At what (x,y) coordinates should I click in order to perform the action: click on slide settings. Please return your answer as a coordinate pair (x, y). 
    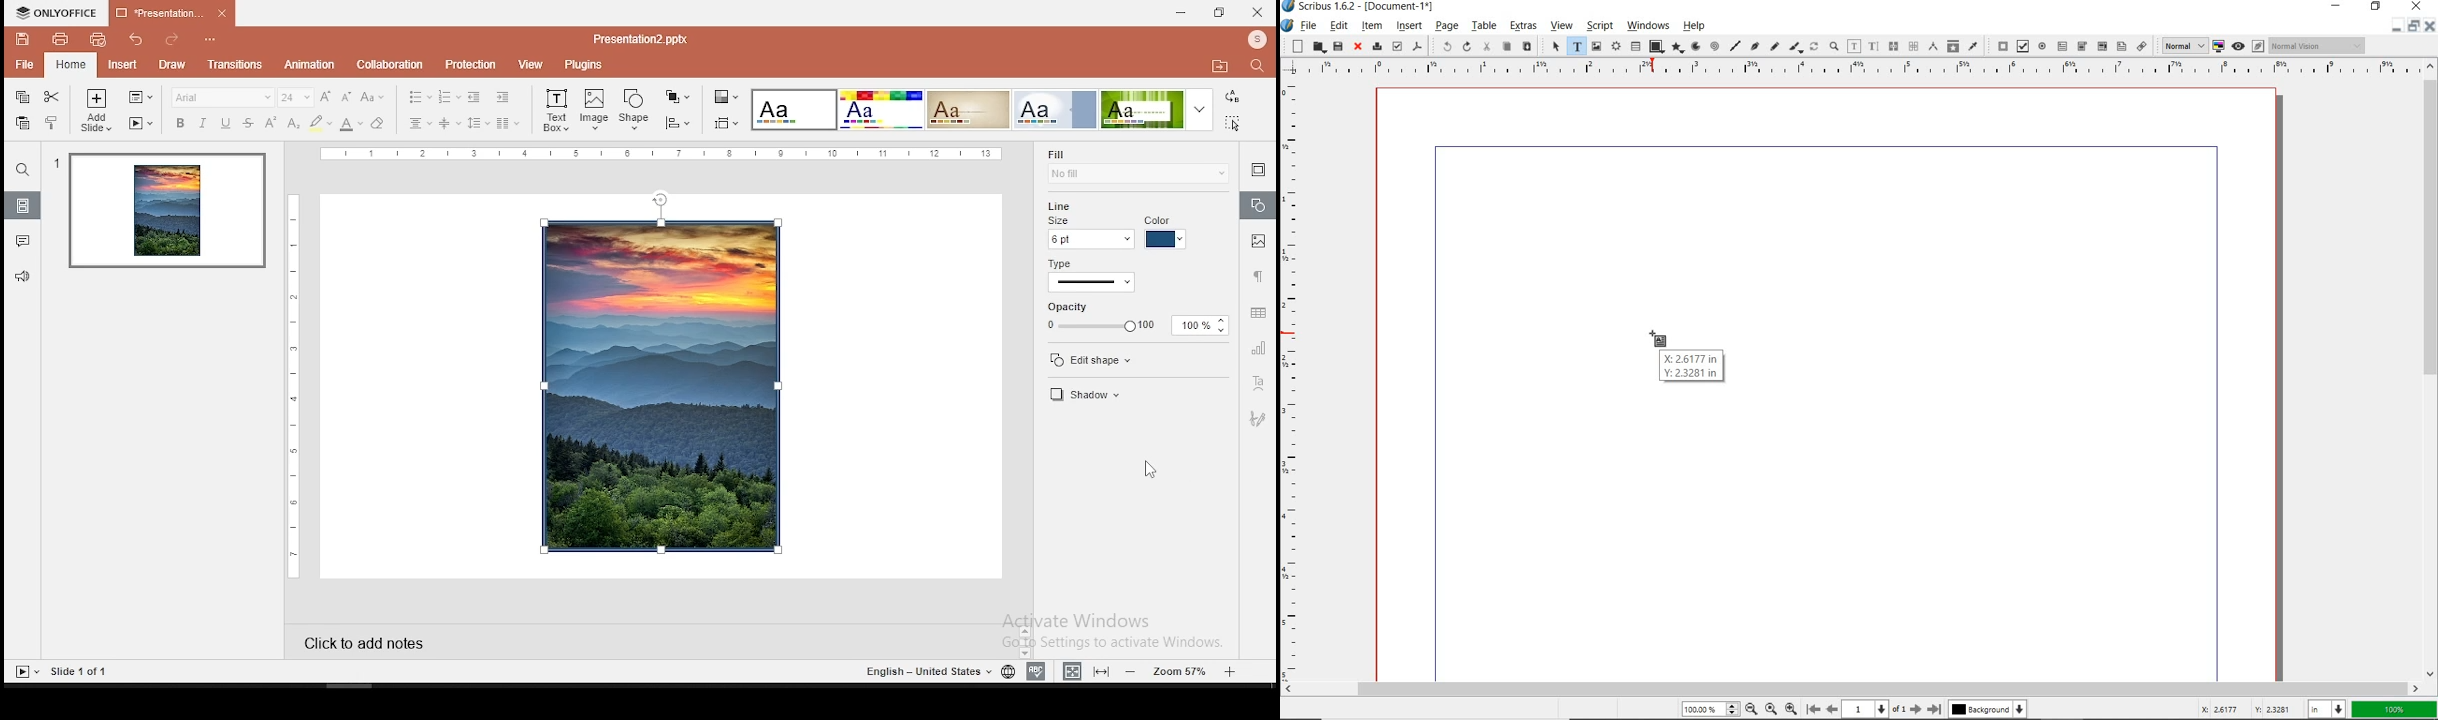
    Looking at the image, I should click on (1256, 169).